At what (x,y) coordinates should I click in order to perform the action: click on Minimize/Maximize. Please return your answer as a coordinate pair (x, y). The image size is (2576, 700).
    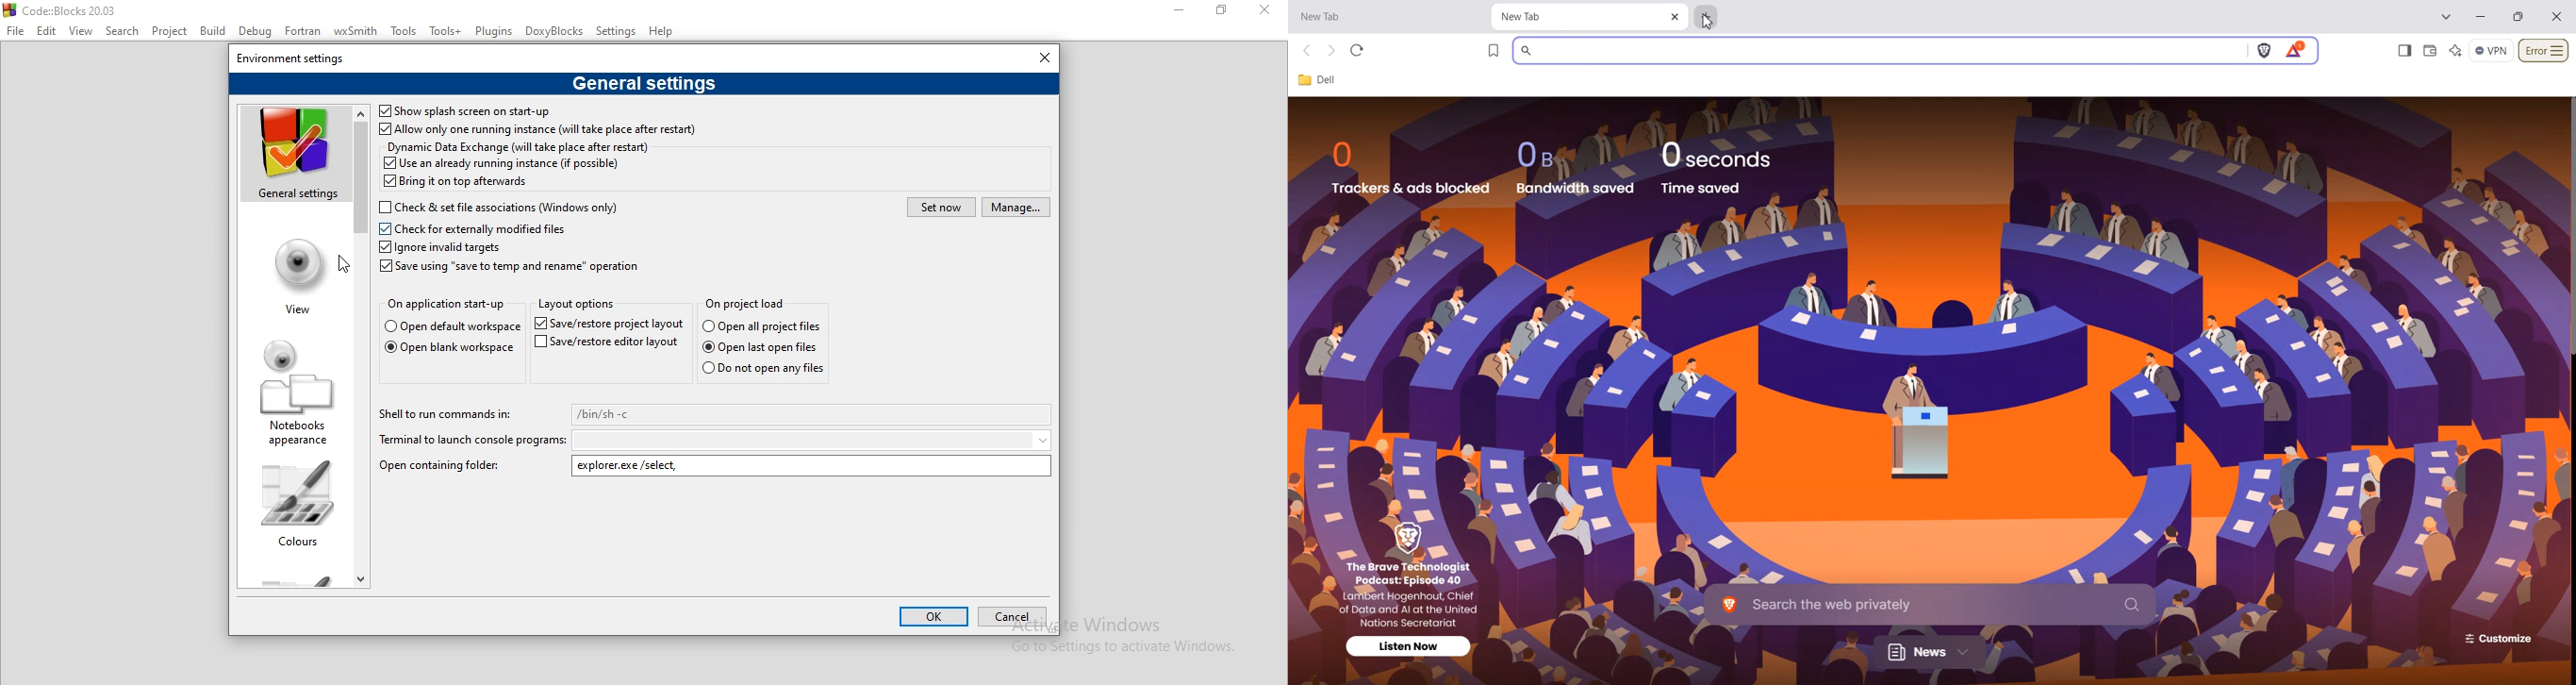
    Looking at the image, I should click on (2520, 17).